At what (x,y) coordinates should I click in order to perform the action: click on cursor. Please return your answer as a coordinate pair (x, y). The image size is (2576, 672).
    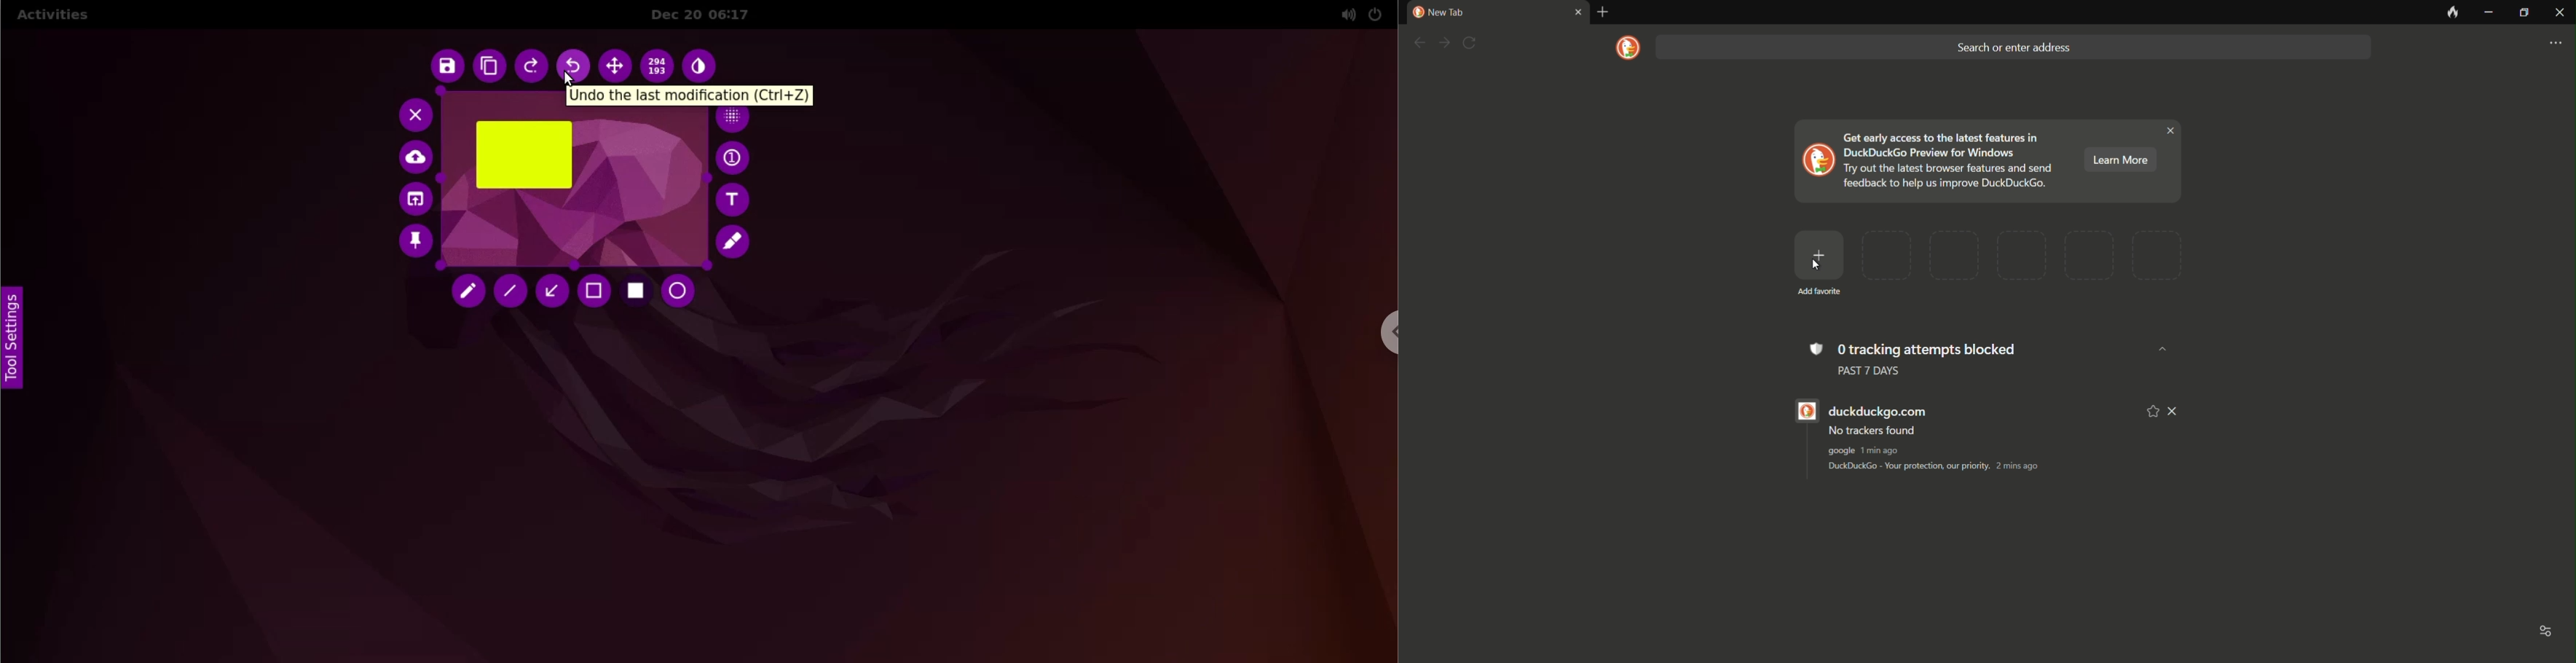
    Looking at the image, I should click on (572, 79).